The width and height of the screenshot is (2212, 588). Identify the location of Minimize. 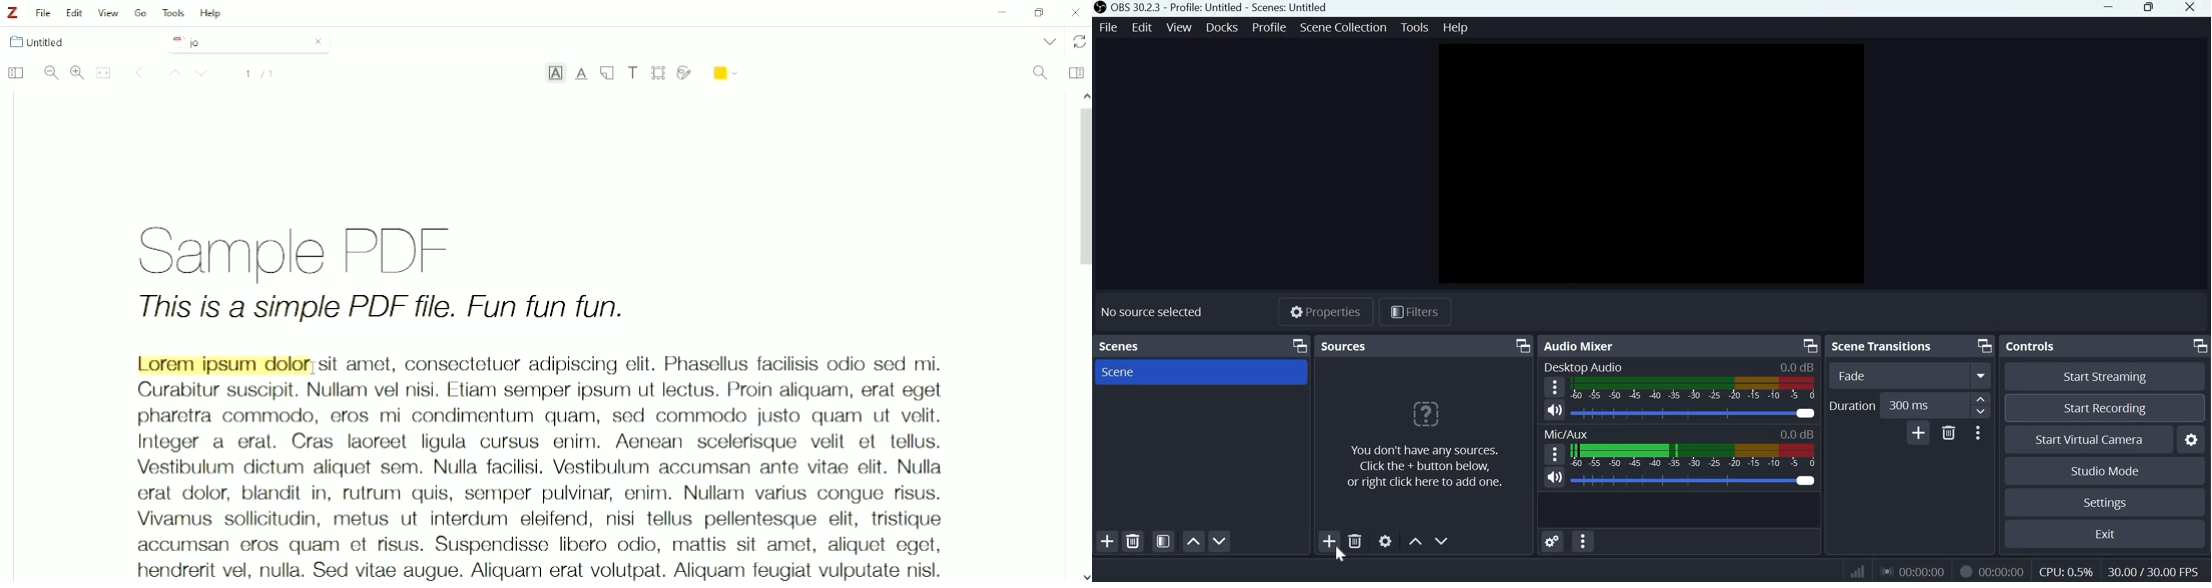
(2111, 8).